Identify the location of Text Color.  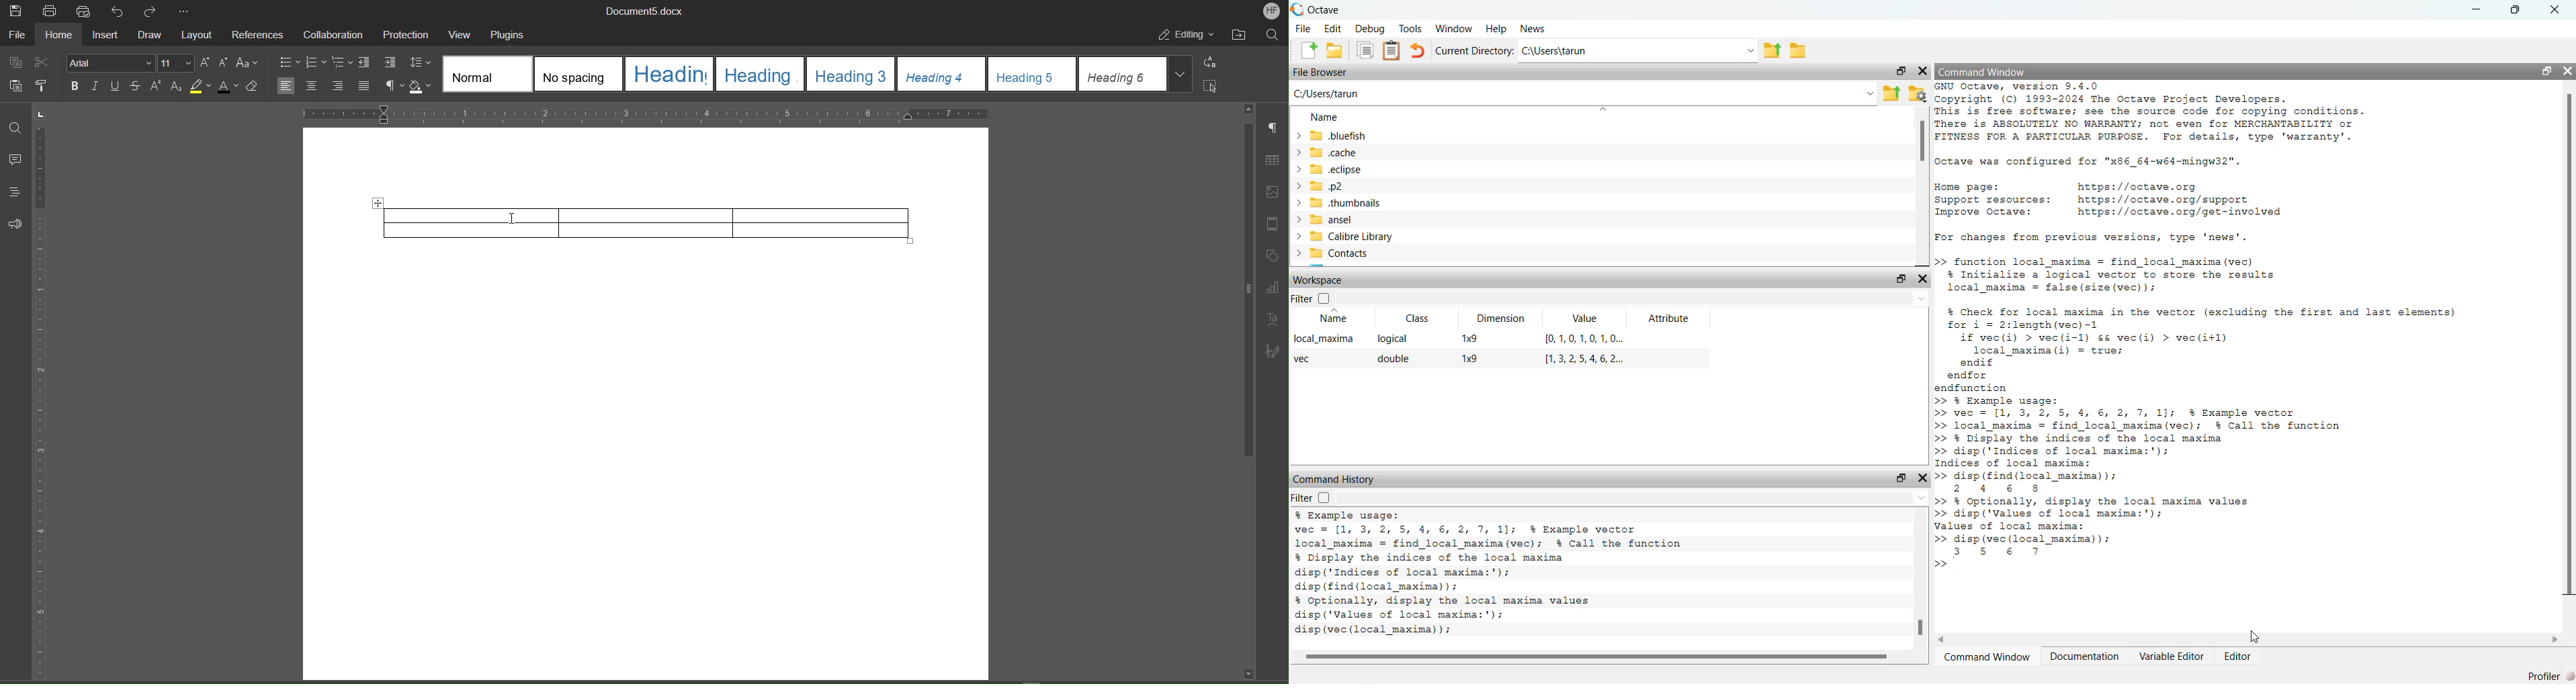
(228, 86).